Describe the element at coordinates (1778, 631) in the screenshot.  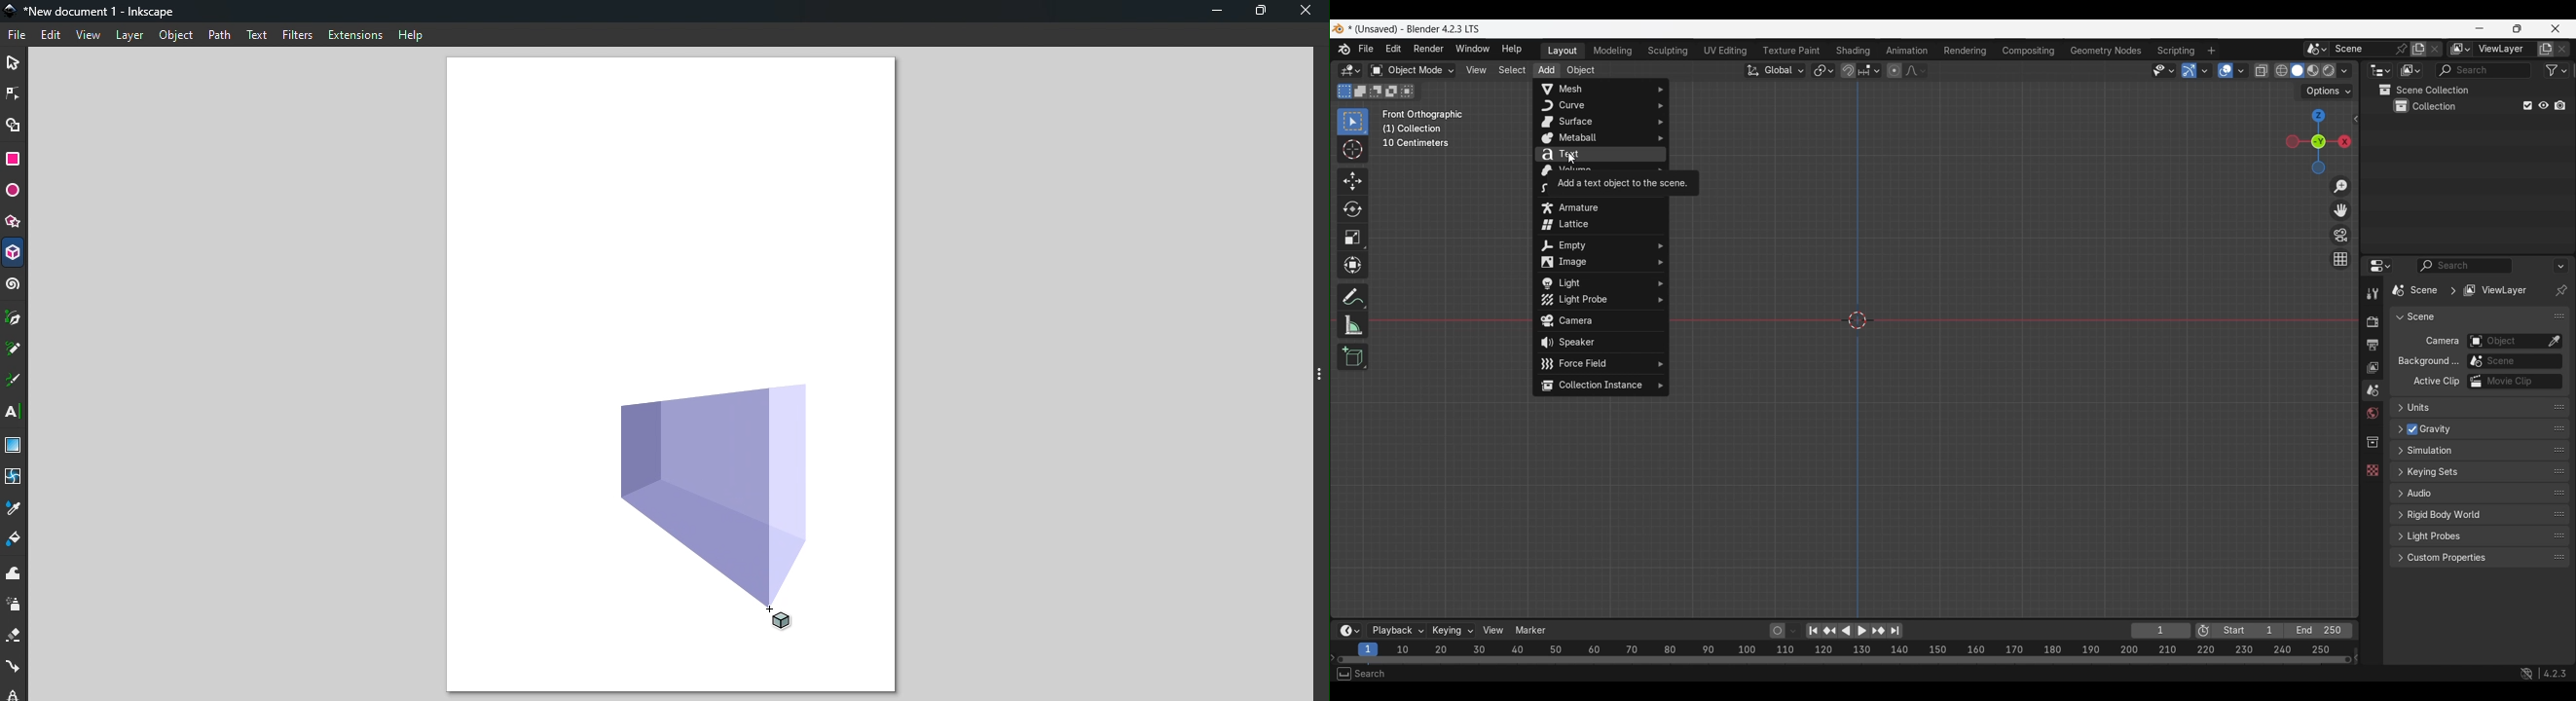
I see `Auto keying ` at that location.